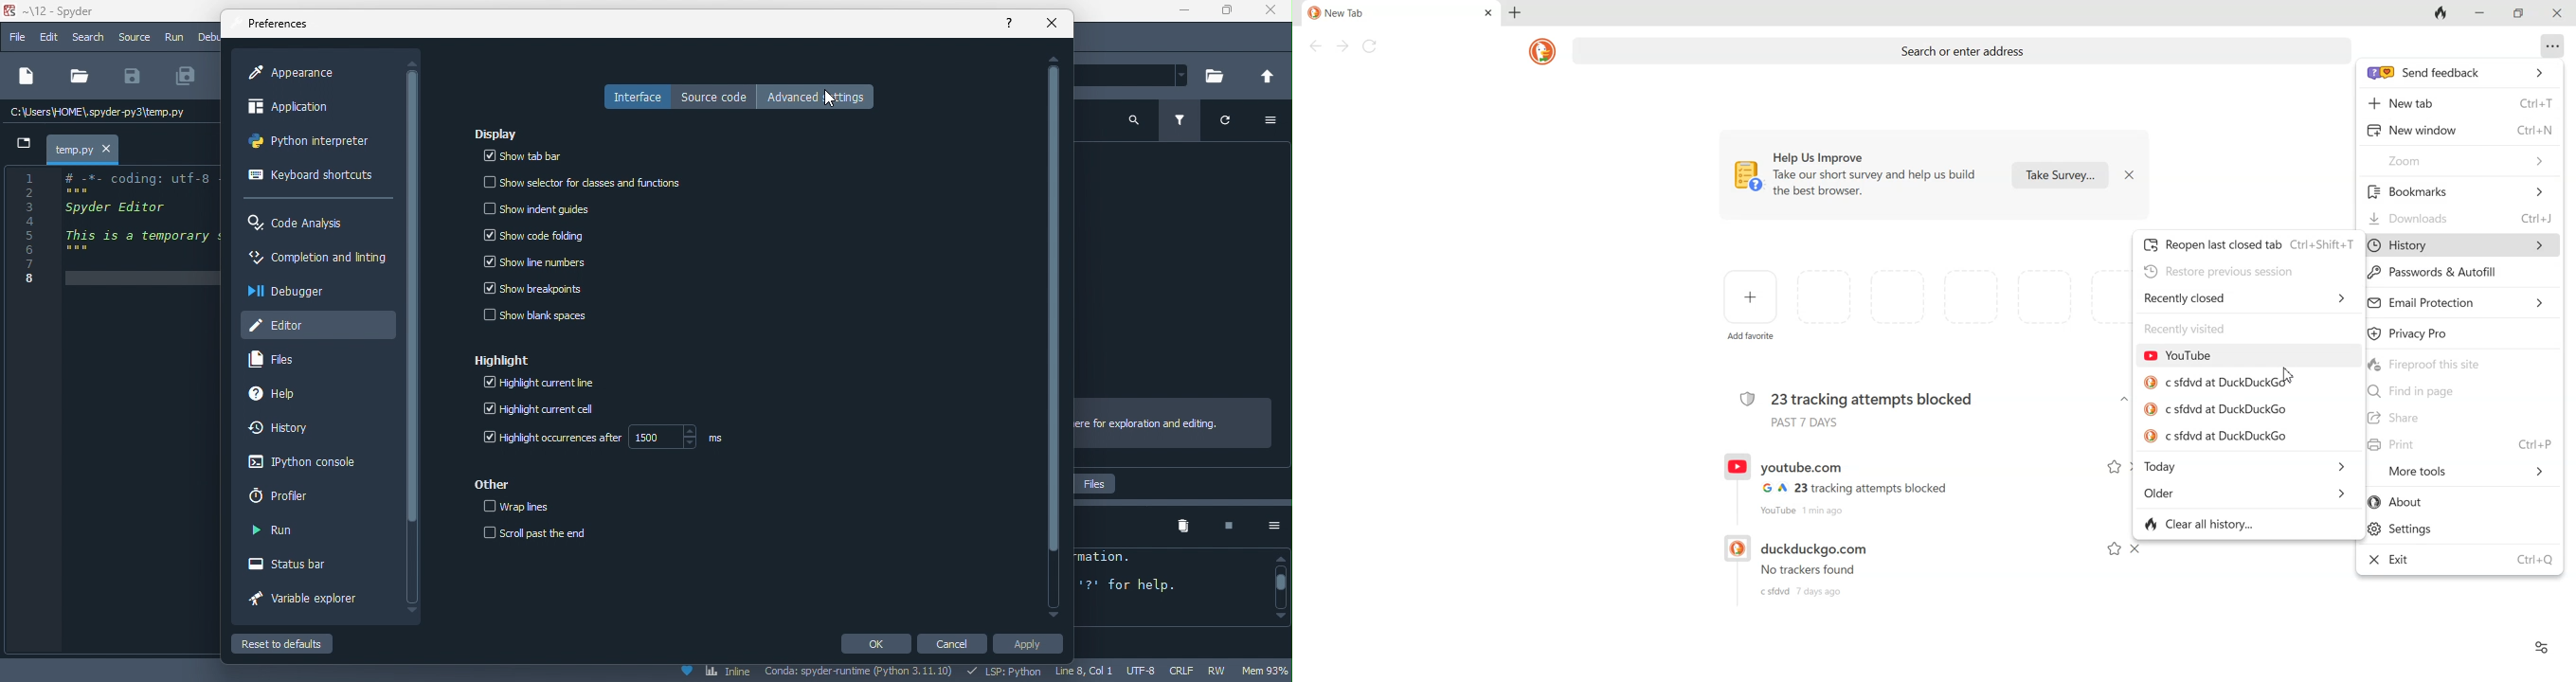  What do you see at coordinates (1049, 27) in the screenshot?
I see `close` at bounding box center [1049, 27].